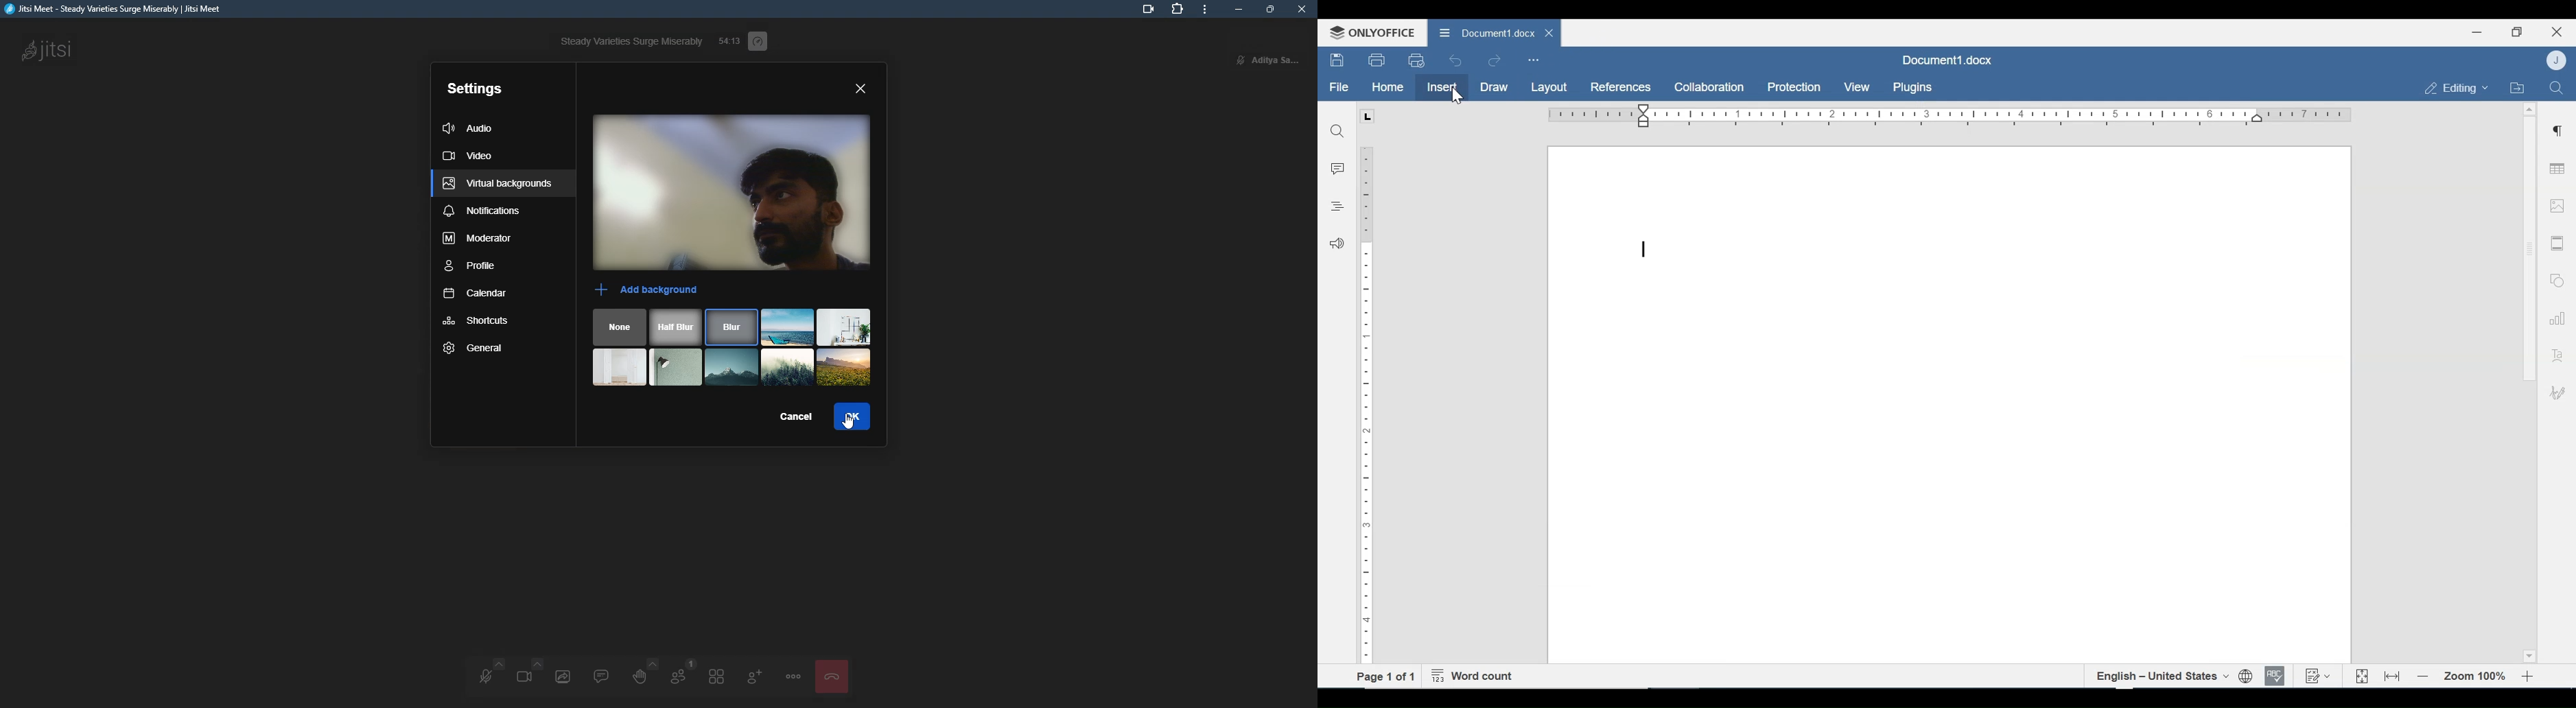  What do you see at coordinates (1377, 60) in the screenshot?
I see `Print` at bounding box center [1377, 60].